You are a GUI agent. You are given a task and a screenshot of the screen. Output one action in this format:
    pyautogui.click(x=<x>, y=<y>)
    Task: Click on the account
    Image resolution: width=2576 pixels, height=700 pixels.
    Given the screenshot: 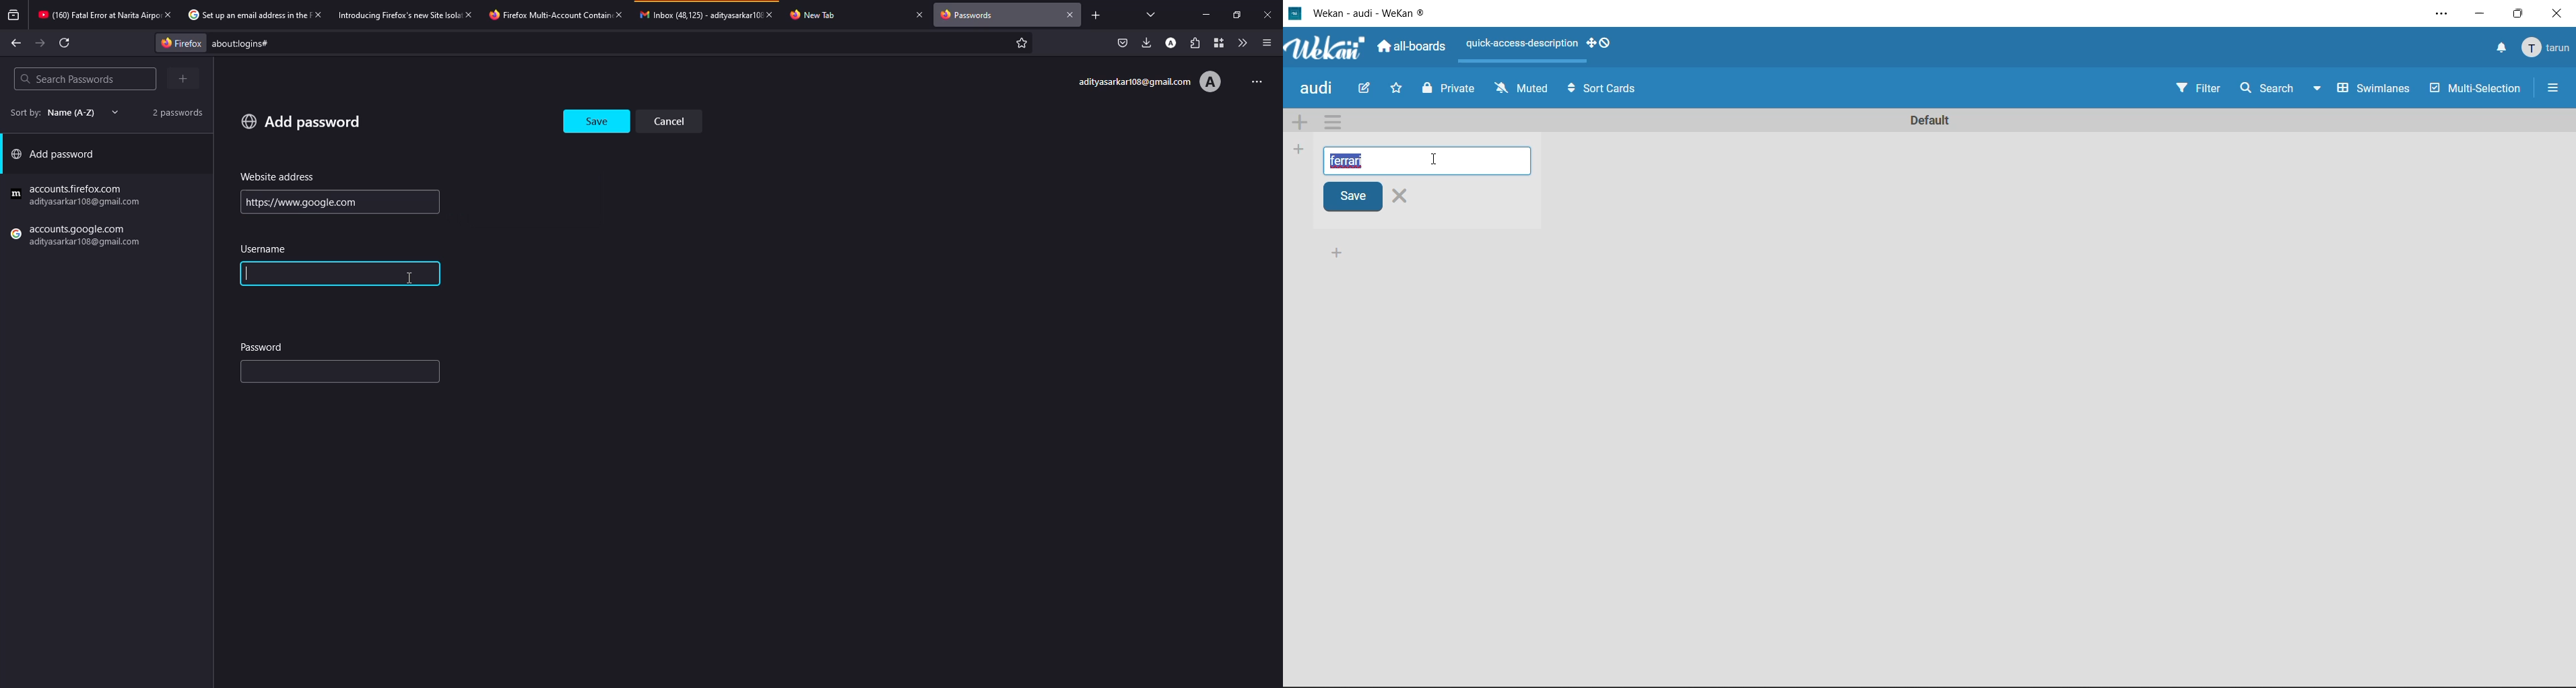 What is the action you would take?
    pyautogui.click(x=1173, y=42)
    